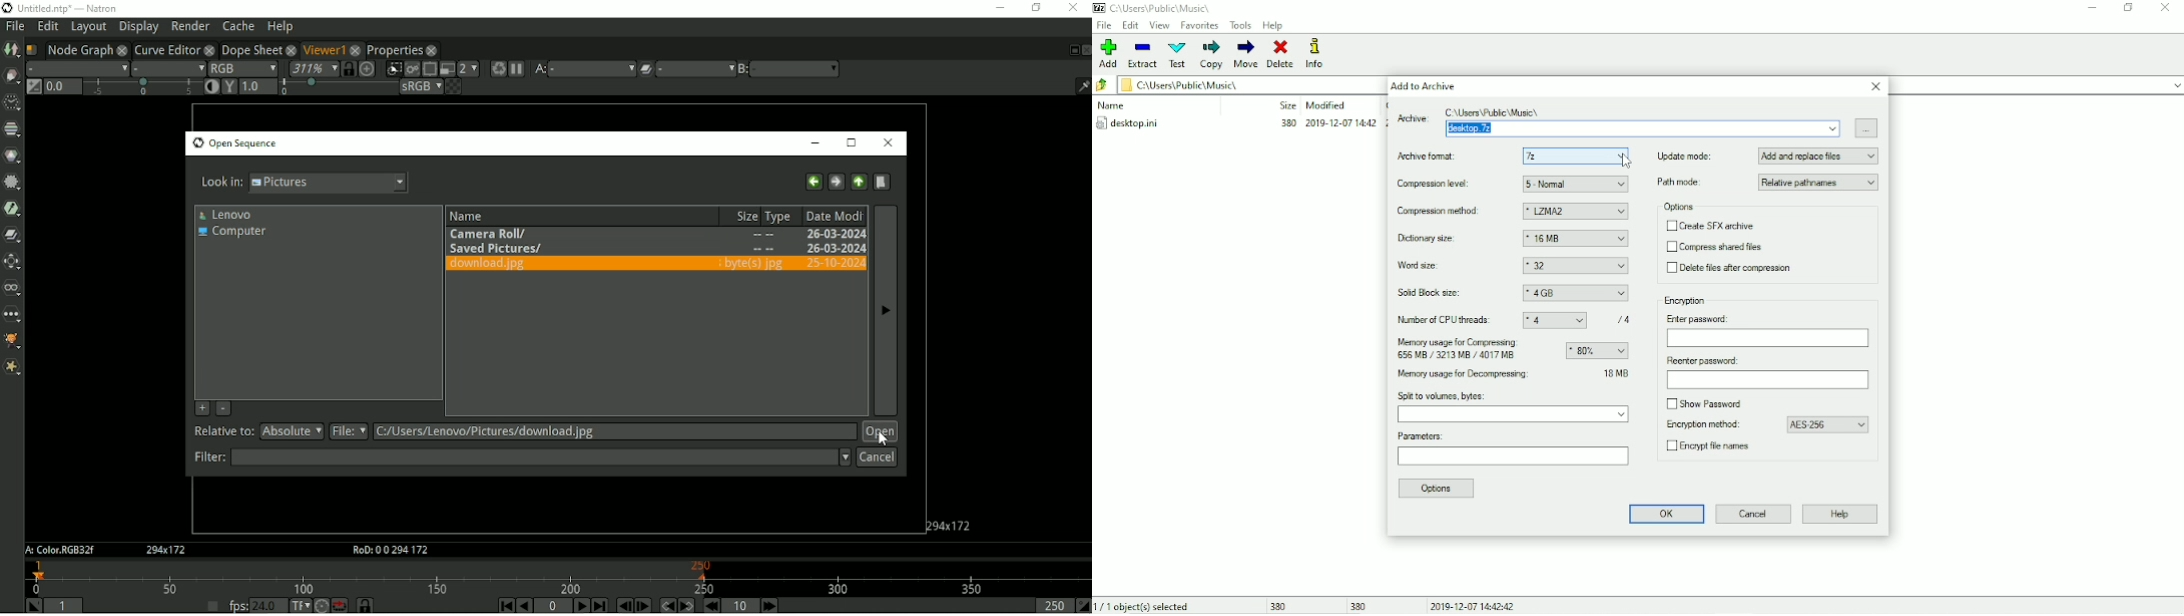 This screenshot has width=2184, height=616. Describe the element at coordinates (859, 182) in the screenshot. I see `Go to parent directory` at that location.